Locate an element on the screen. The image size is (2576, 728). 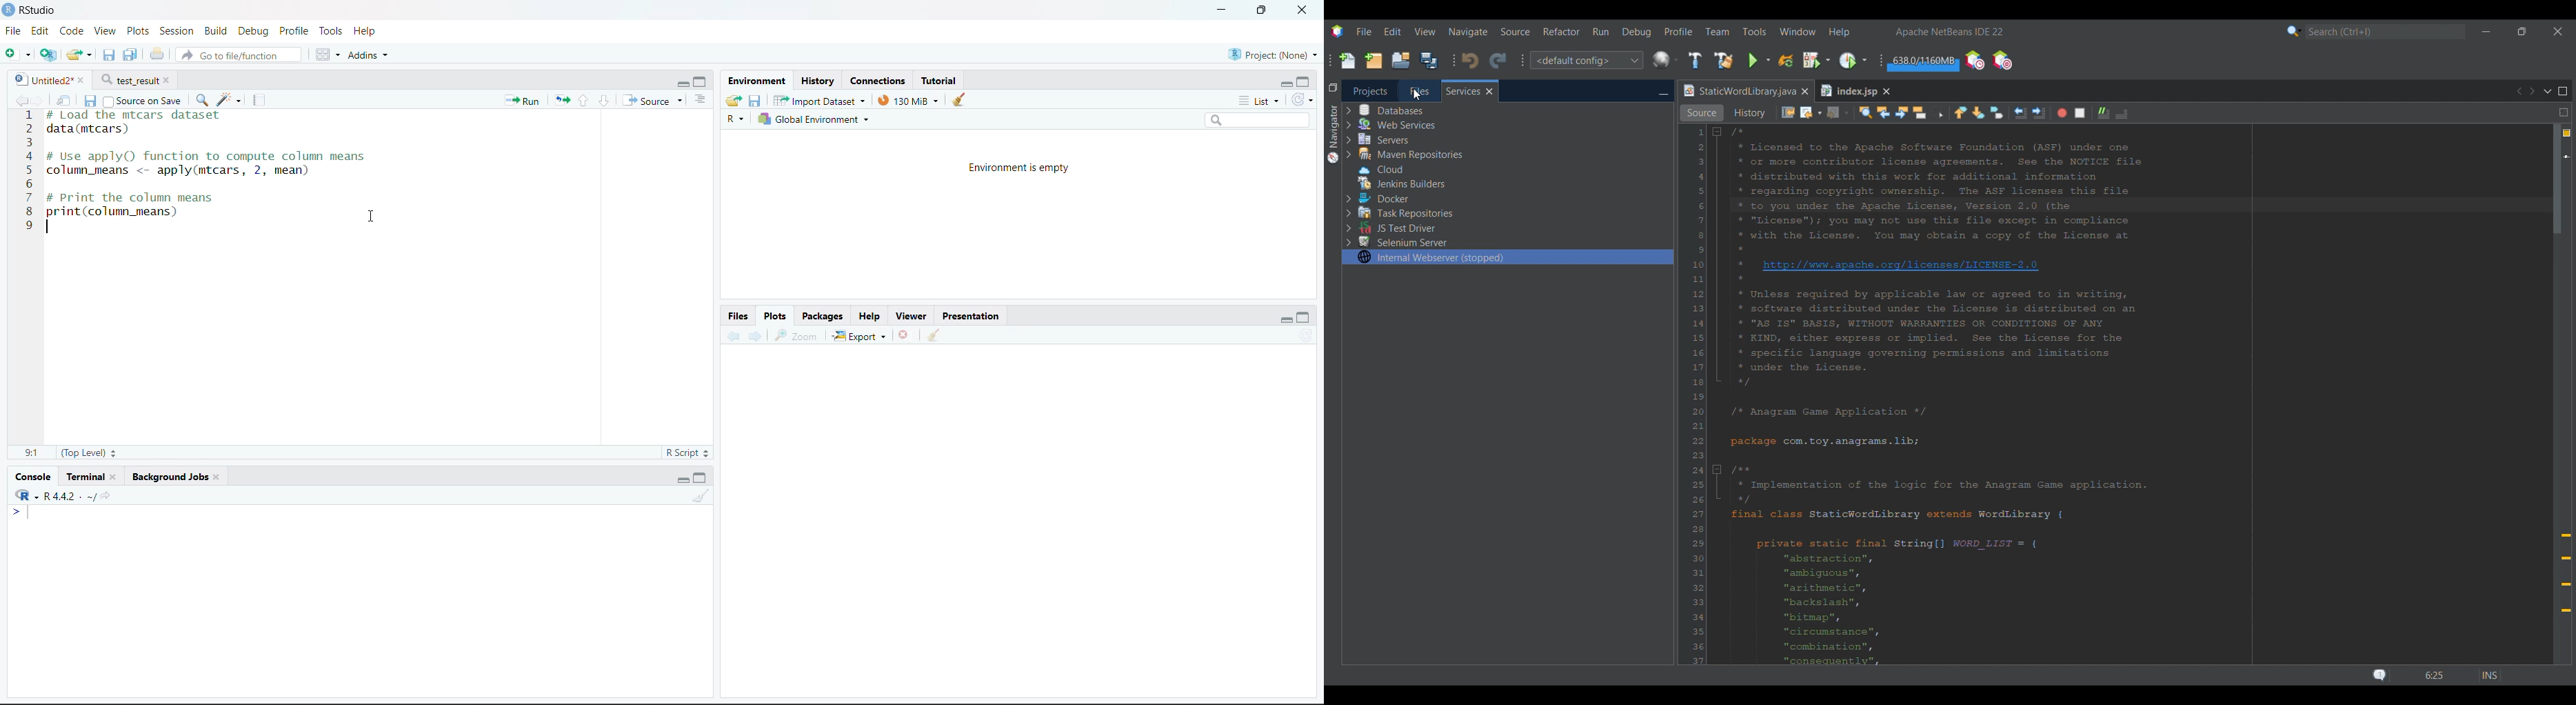
Clear console (Ctrl +L) is located at coordinates (938, 333).